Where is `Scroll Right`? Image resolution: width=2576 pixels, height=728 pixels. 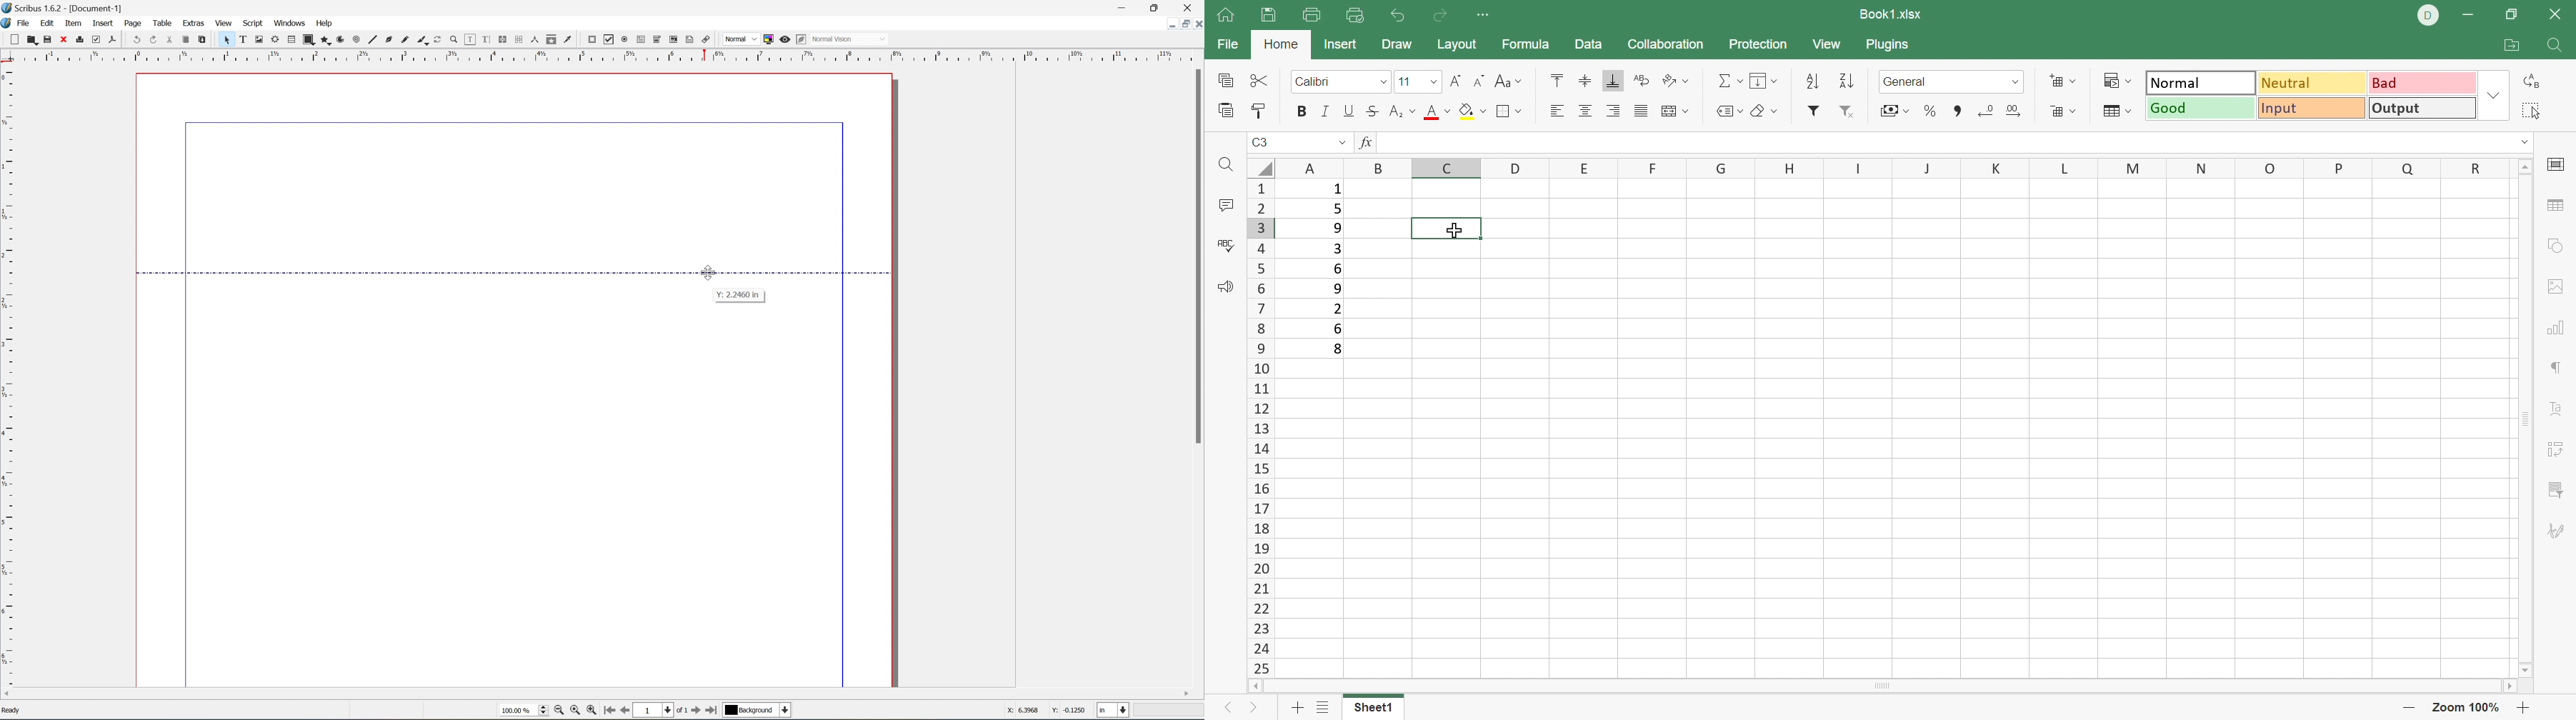 Scroll Right is located at coordinates (2510, 687).